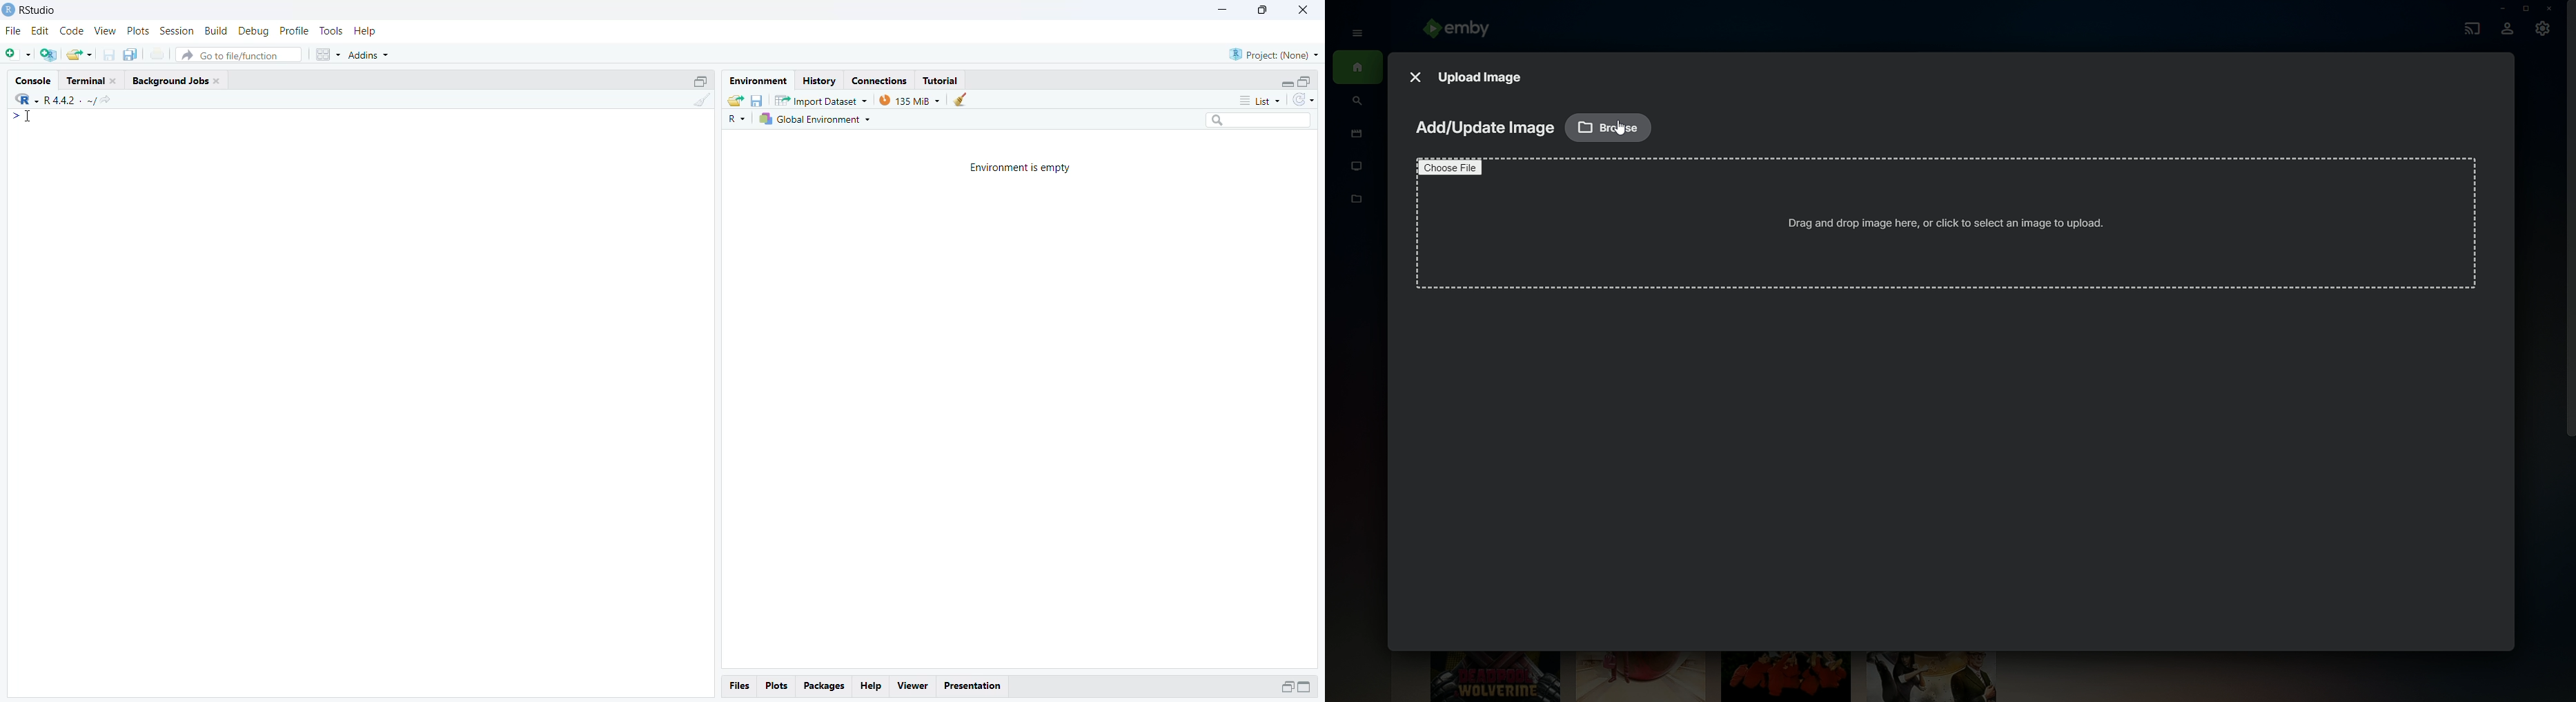 The image size is (2576, 728). Describe the element at coordinates (93, 80) in the screenshot. I see `Terminal` at that location.